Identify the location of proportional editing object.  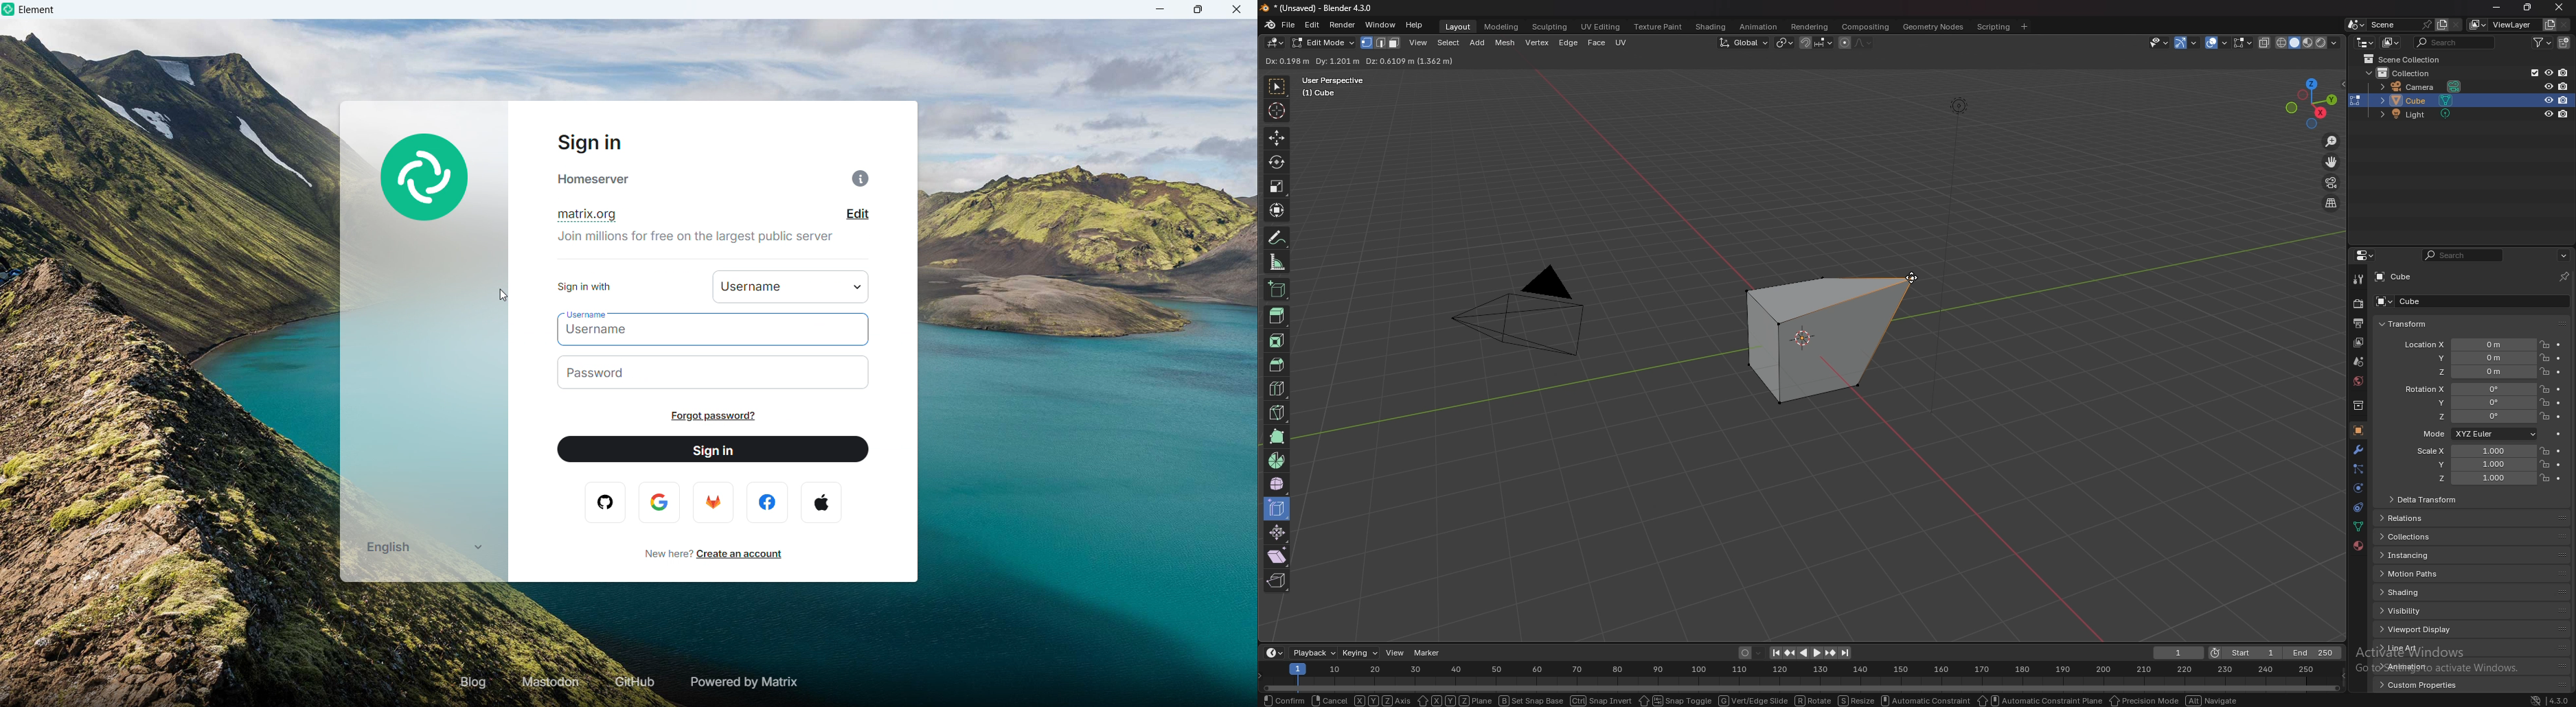
(1845, 43).